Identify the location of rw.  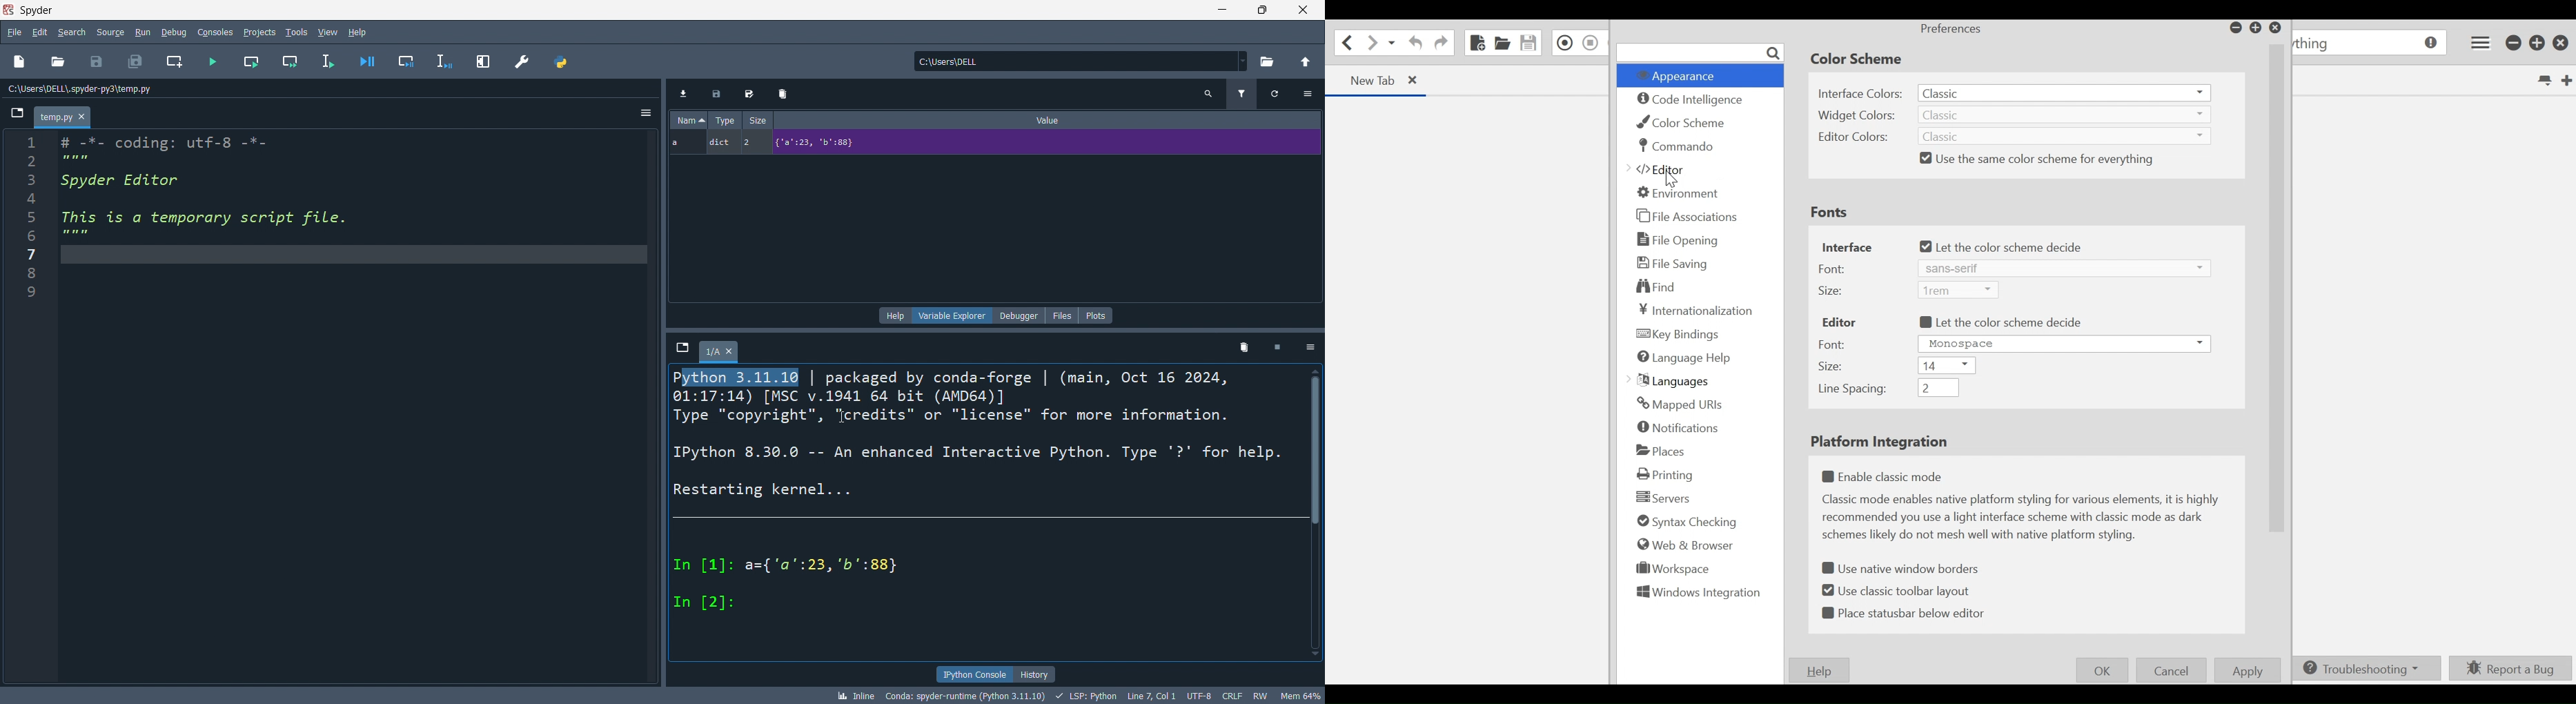
(1259, 695).